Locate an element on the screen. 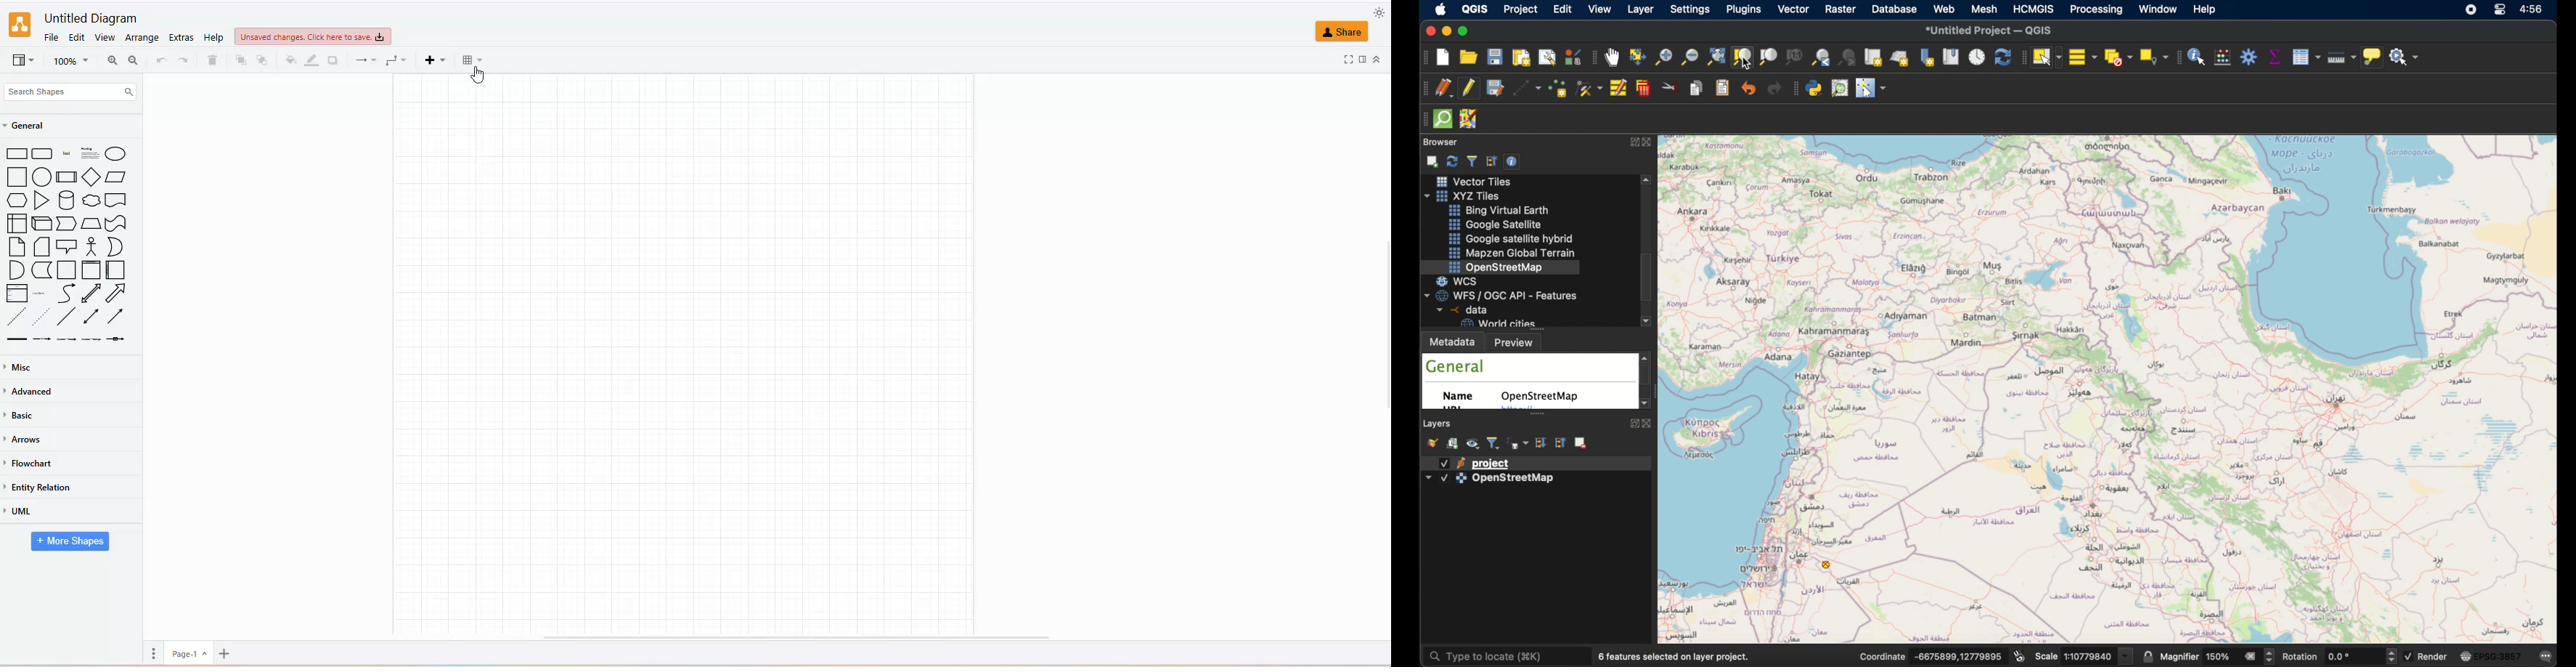 This screenshot has width=2576, height=672. remove layer/group is located at coordinates (1582, 443).